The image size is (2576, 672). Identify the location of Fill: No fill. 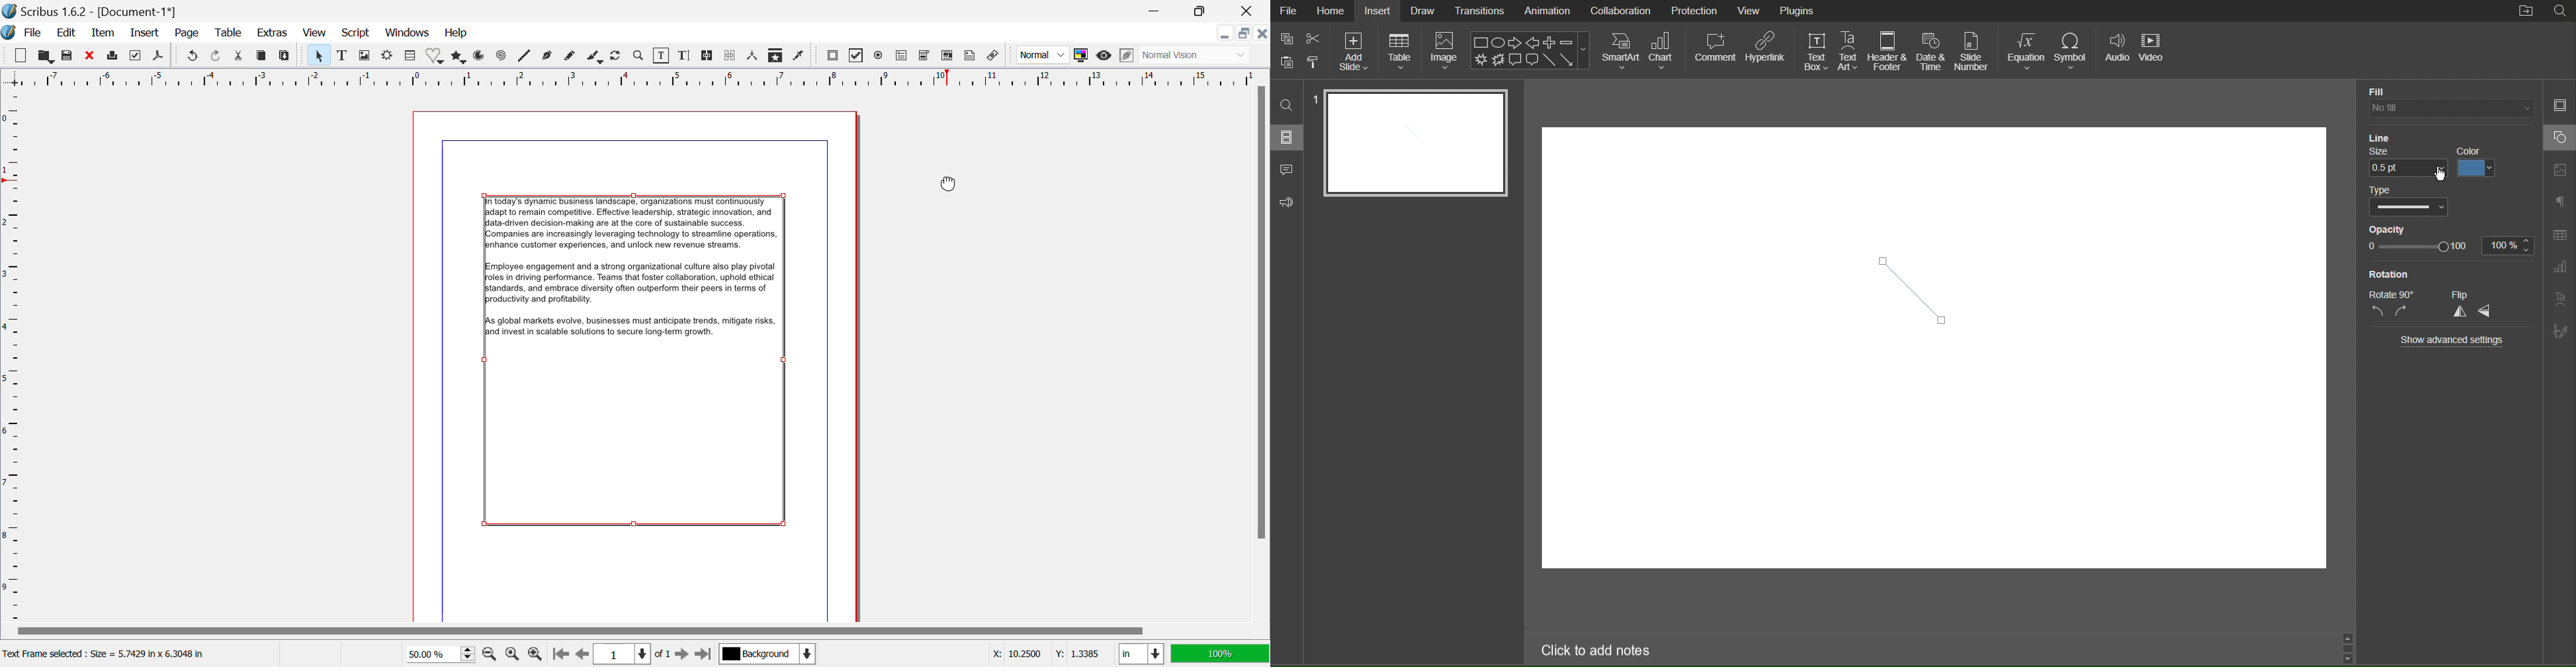
(2378, 91).